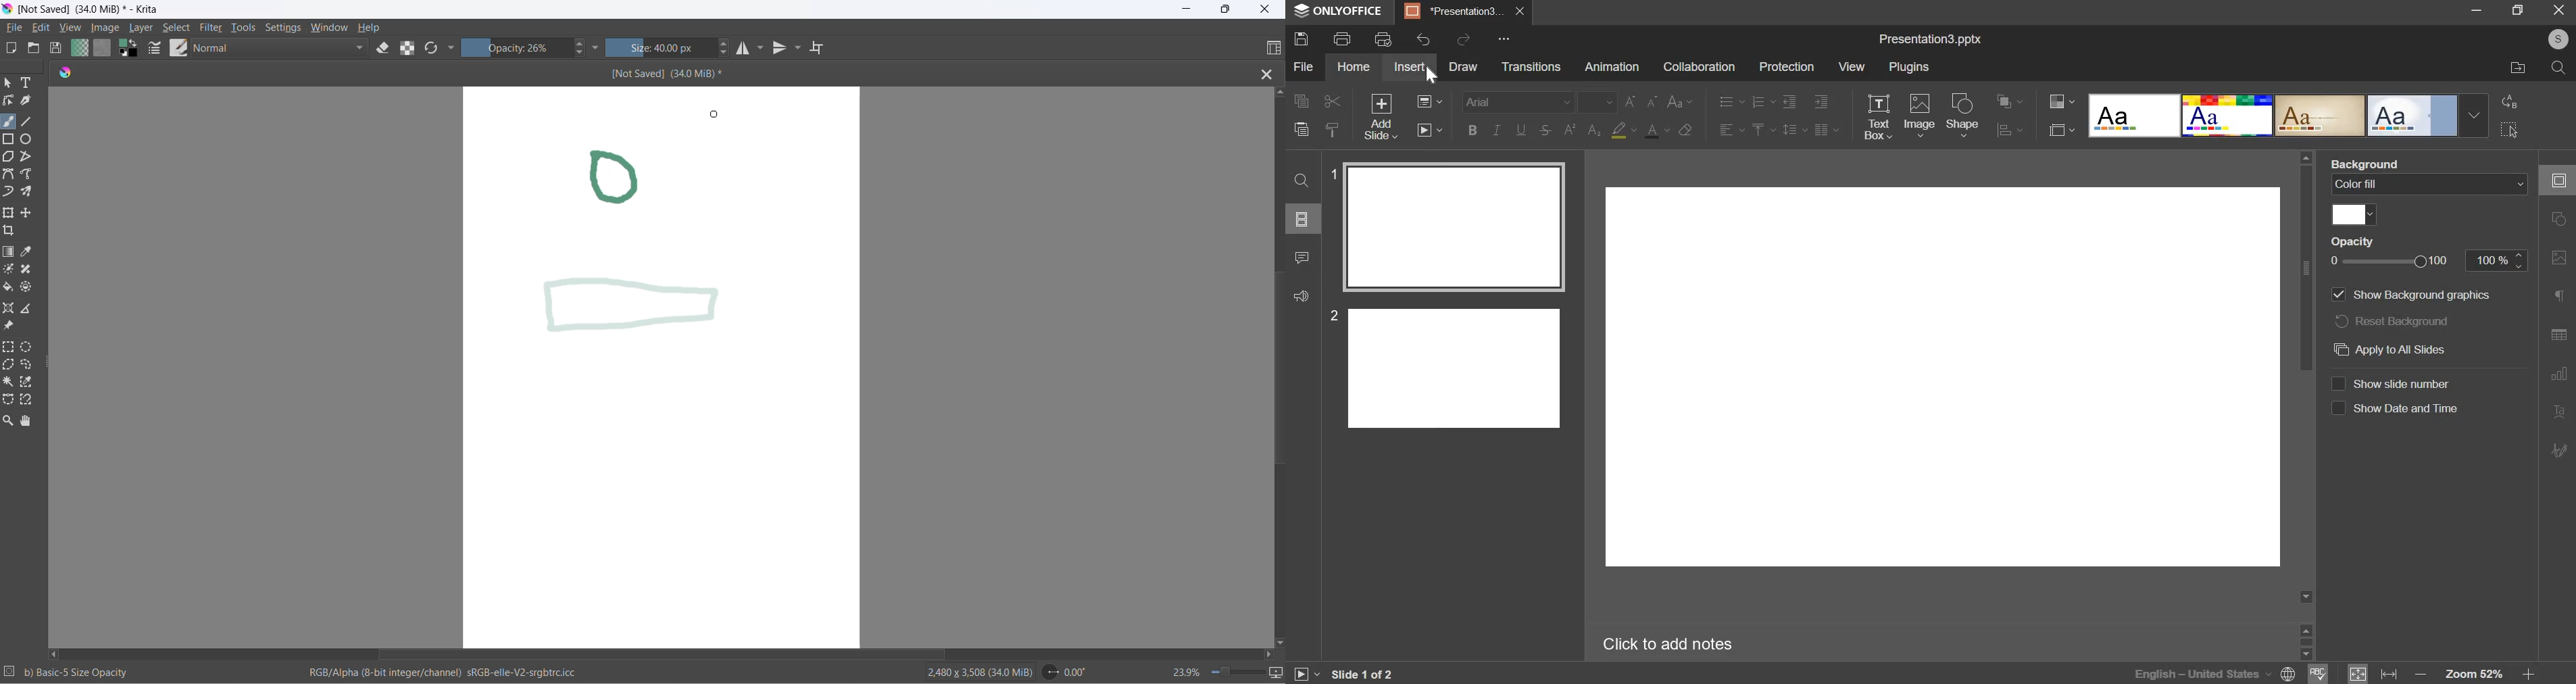 This screenshot has height=700, width=2576. Describe the element at coordinates (1301, 129) in the screenshot. I see `paste` at that location.